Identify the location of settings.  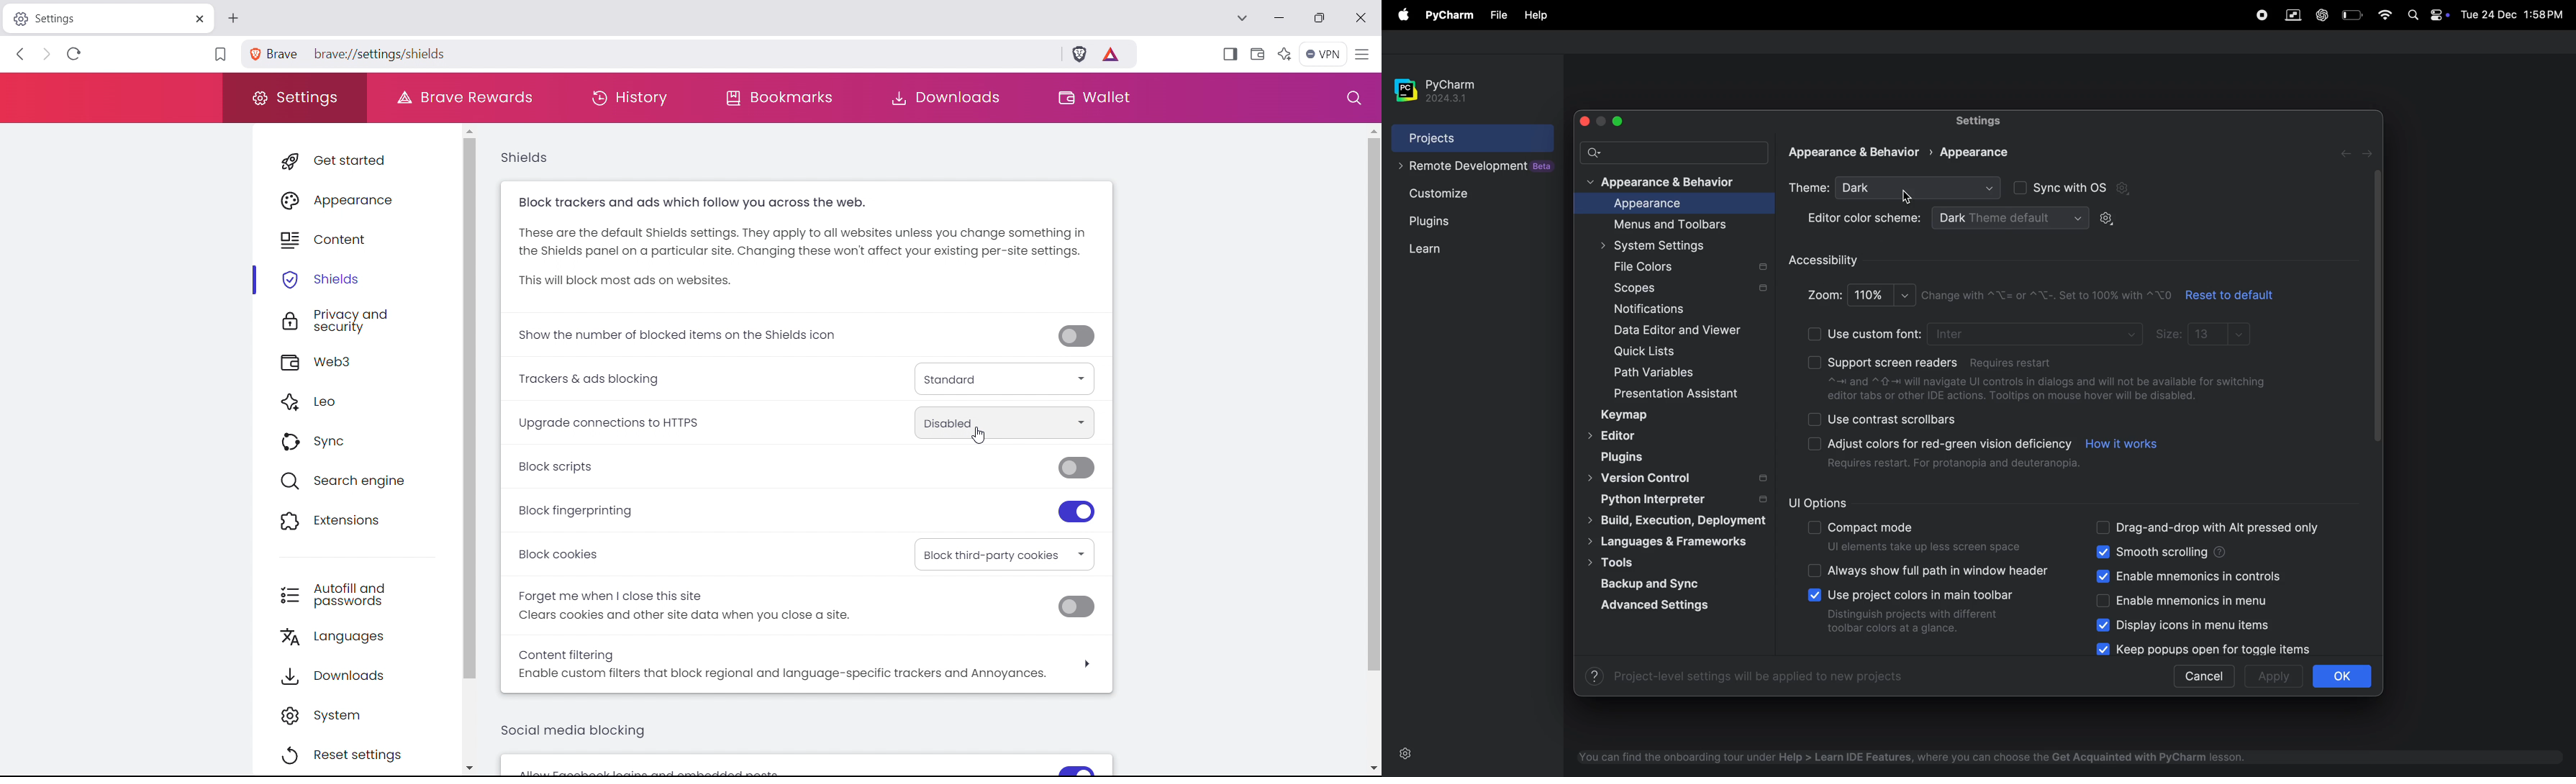
(1408, 753).